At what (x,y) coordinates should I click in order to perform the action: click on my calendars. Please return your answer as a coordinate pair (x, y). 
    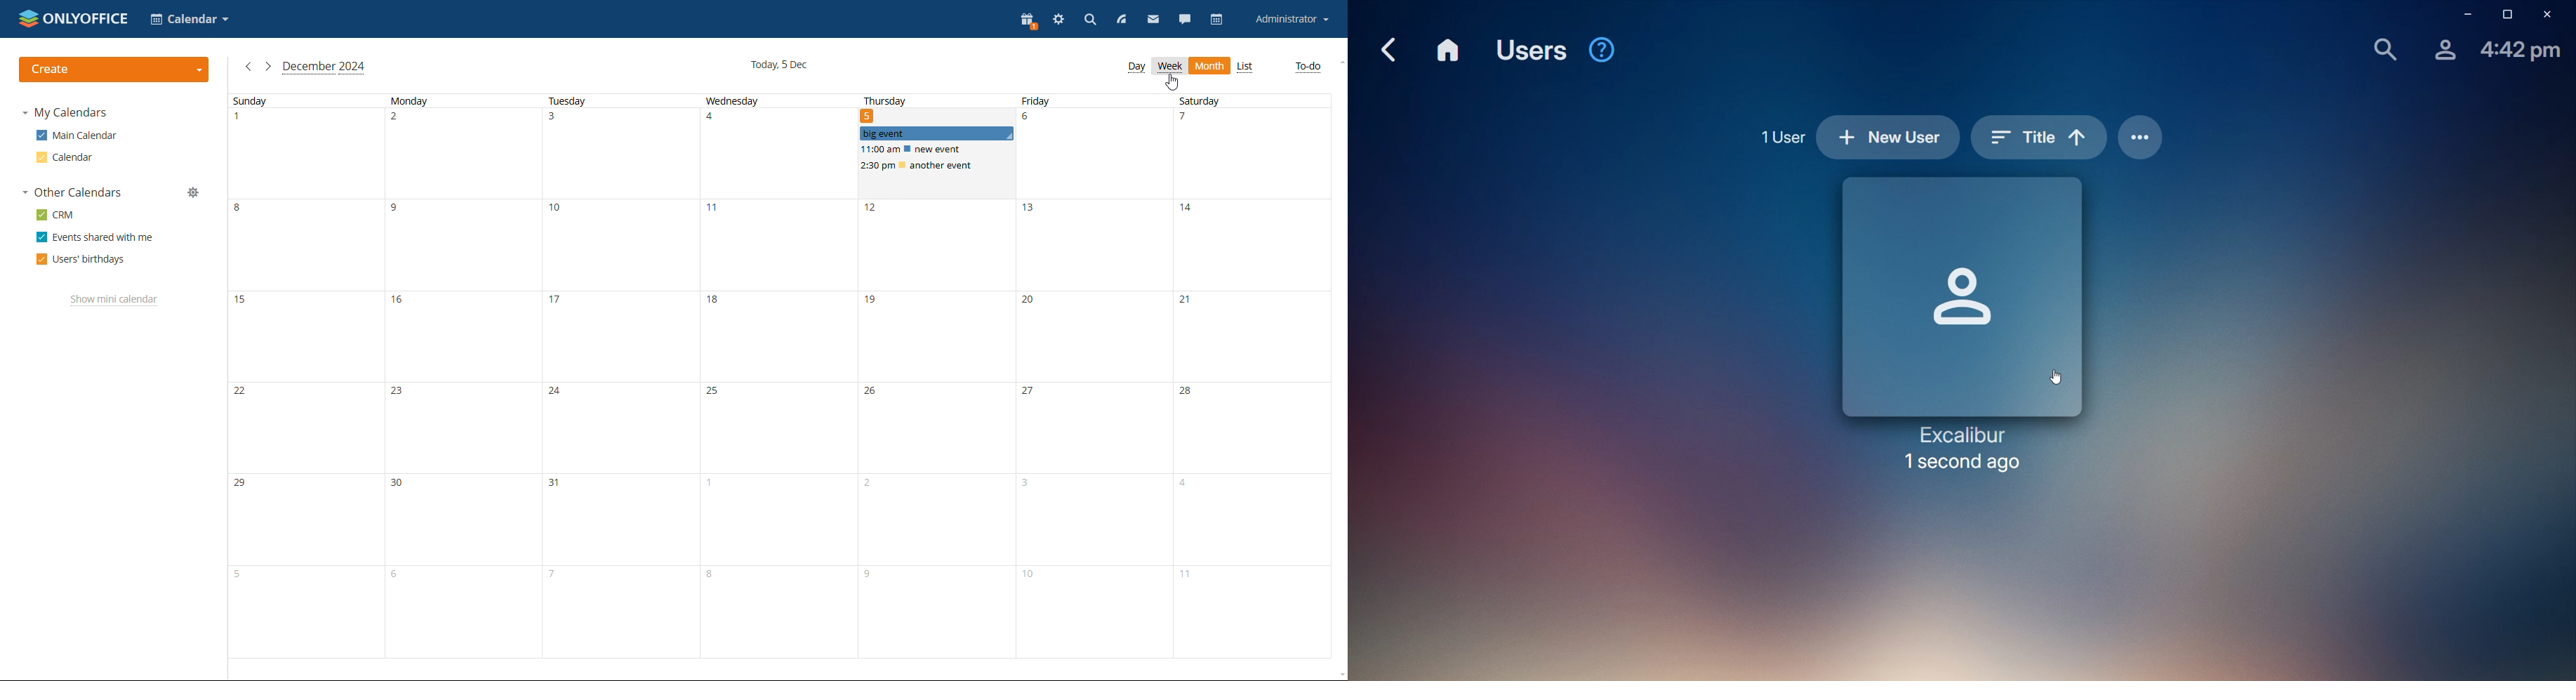
    Looking at the image, I should click on (66, 112).